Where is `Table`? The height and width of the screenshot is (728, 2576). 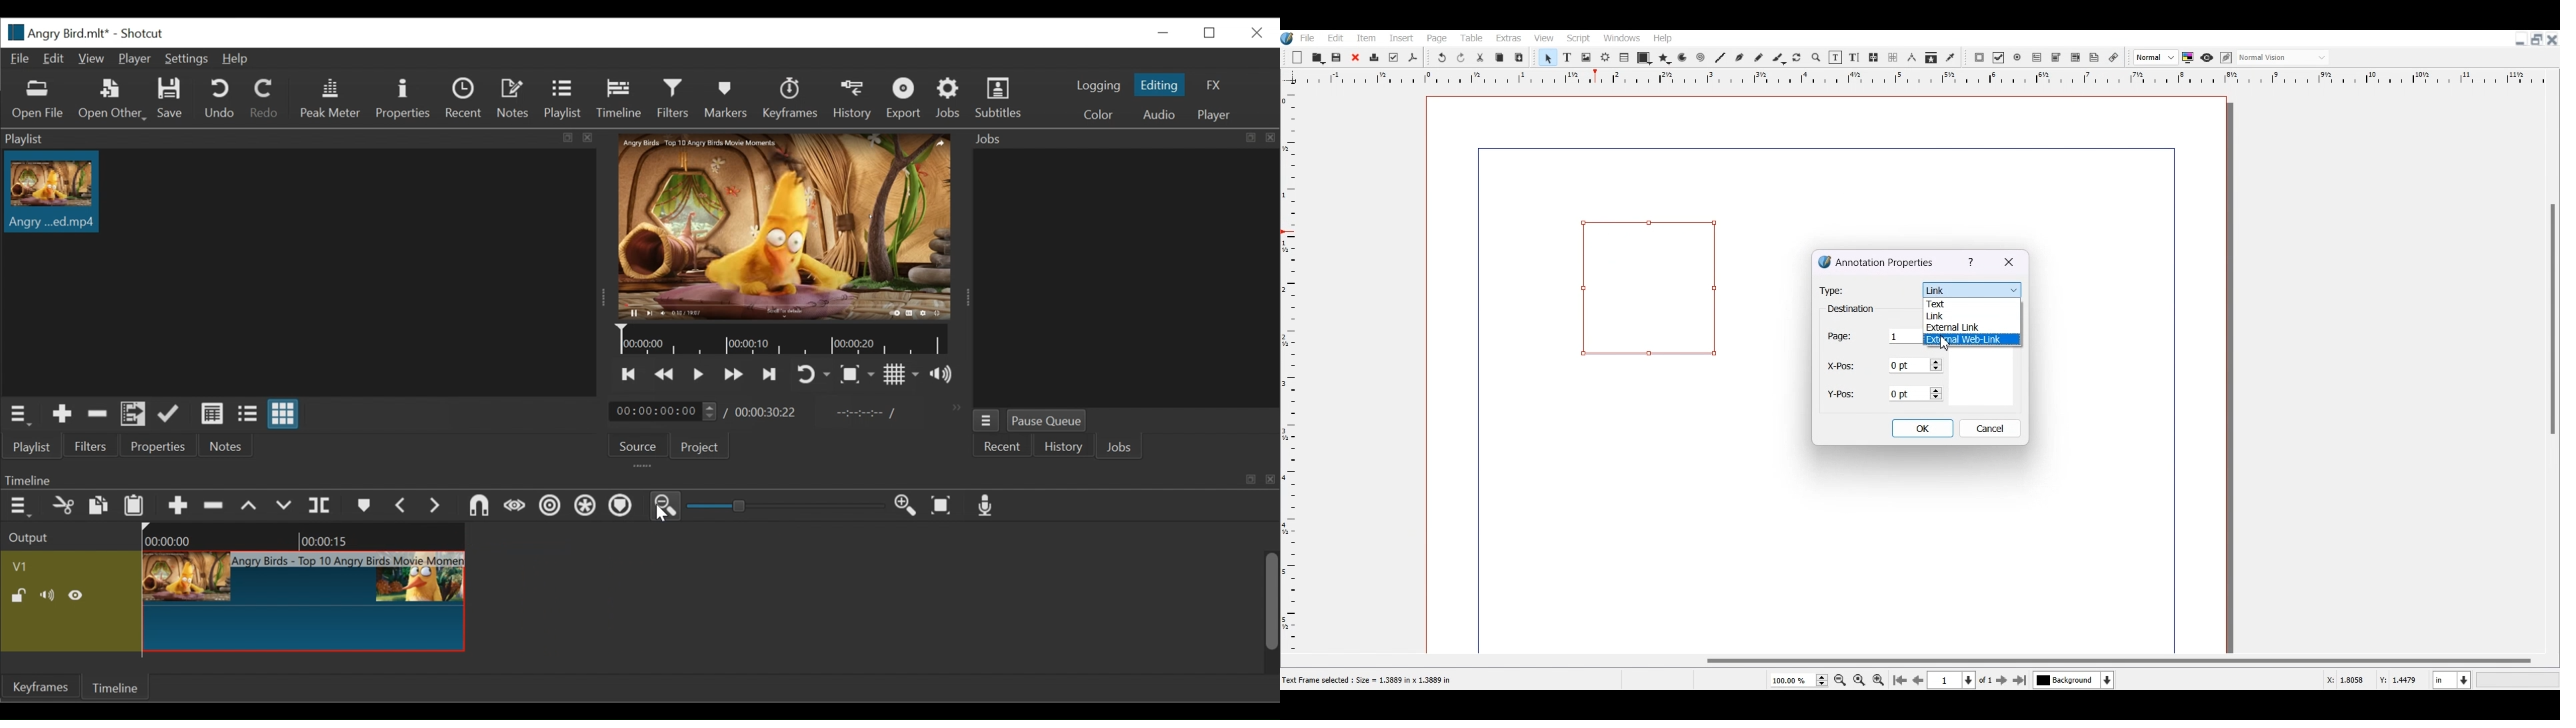 Table is located at coordinates (1625, 58).